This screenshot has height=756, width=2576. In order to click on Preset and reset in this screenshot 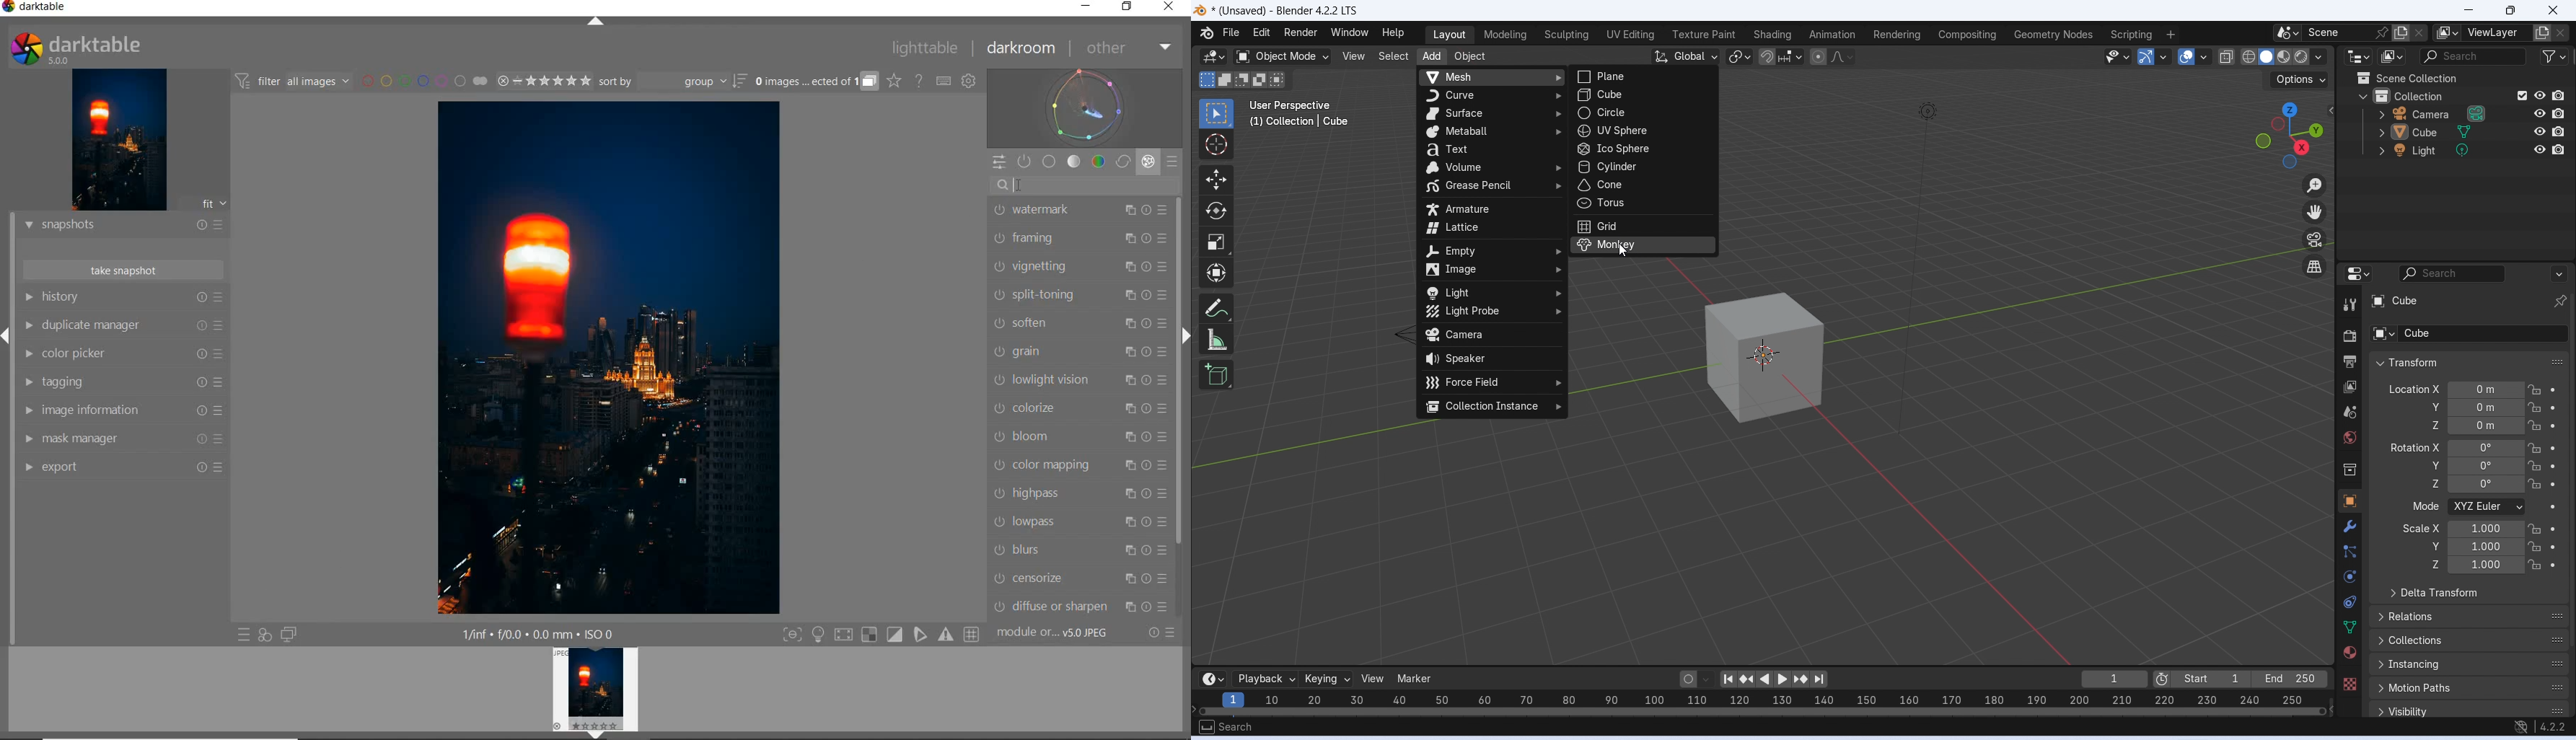, I will do `click(1162, 493)`.